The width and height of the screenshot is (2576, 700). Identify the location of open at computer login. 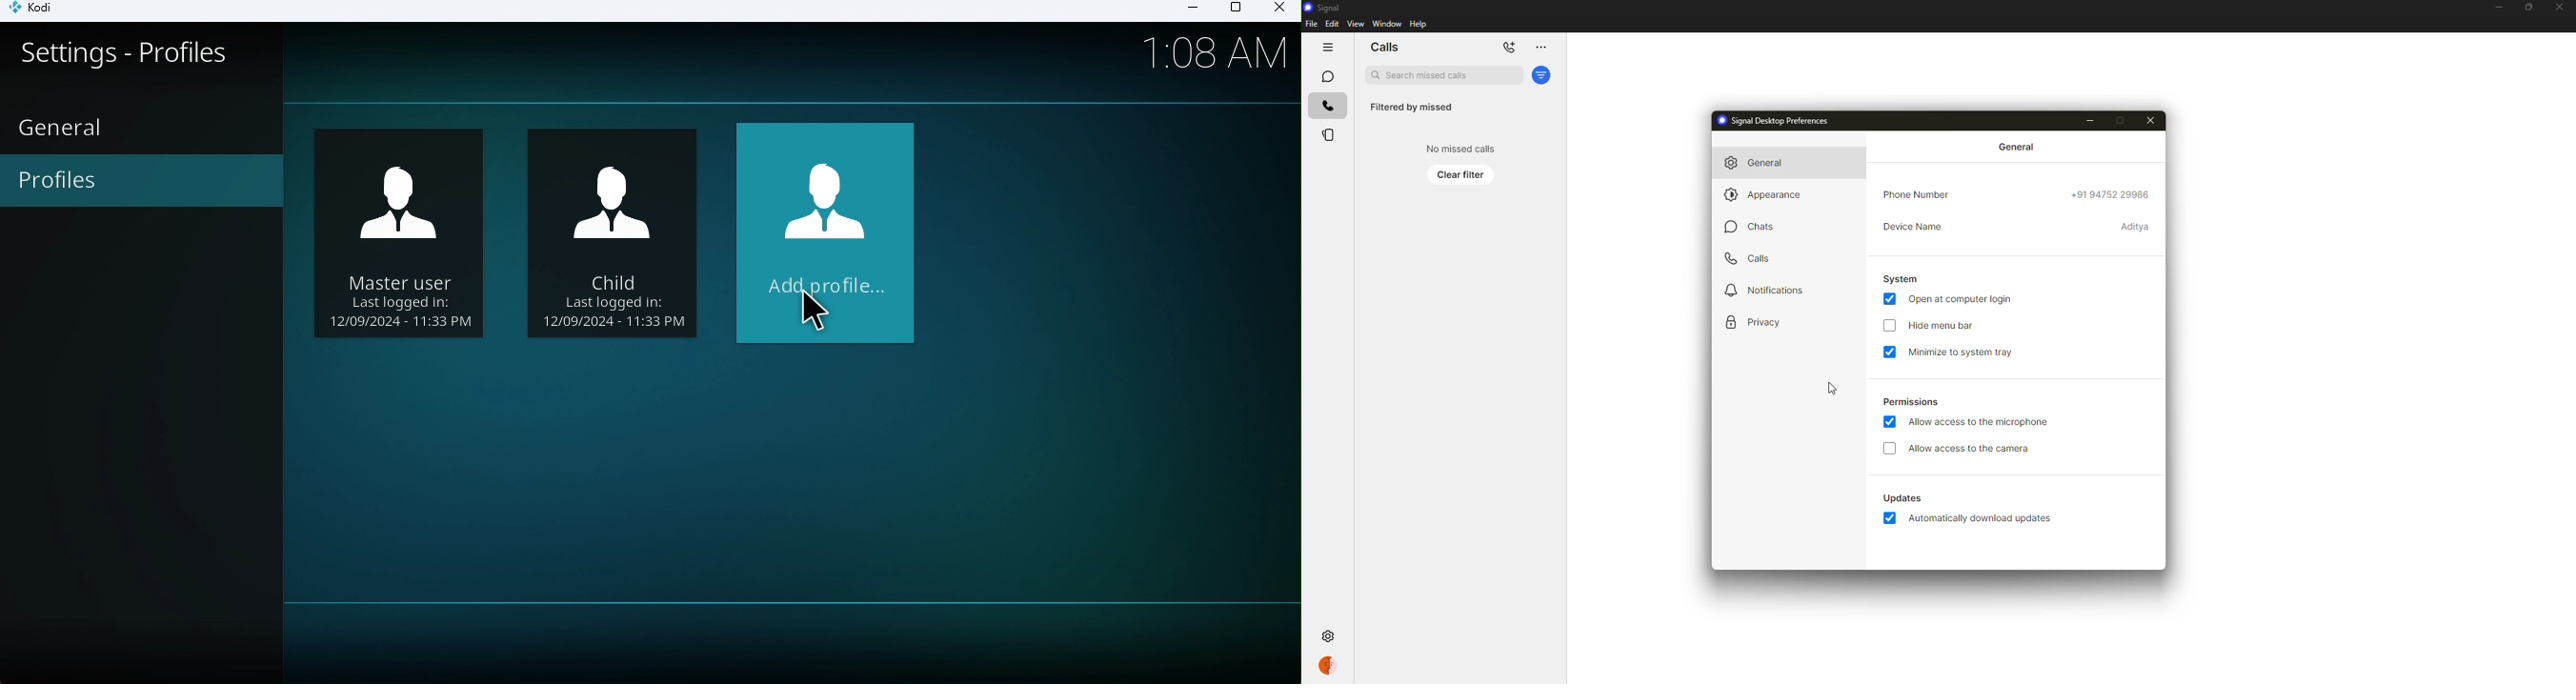
(1961, 299).